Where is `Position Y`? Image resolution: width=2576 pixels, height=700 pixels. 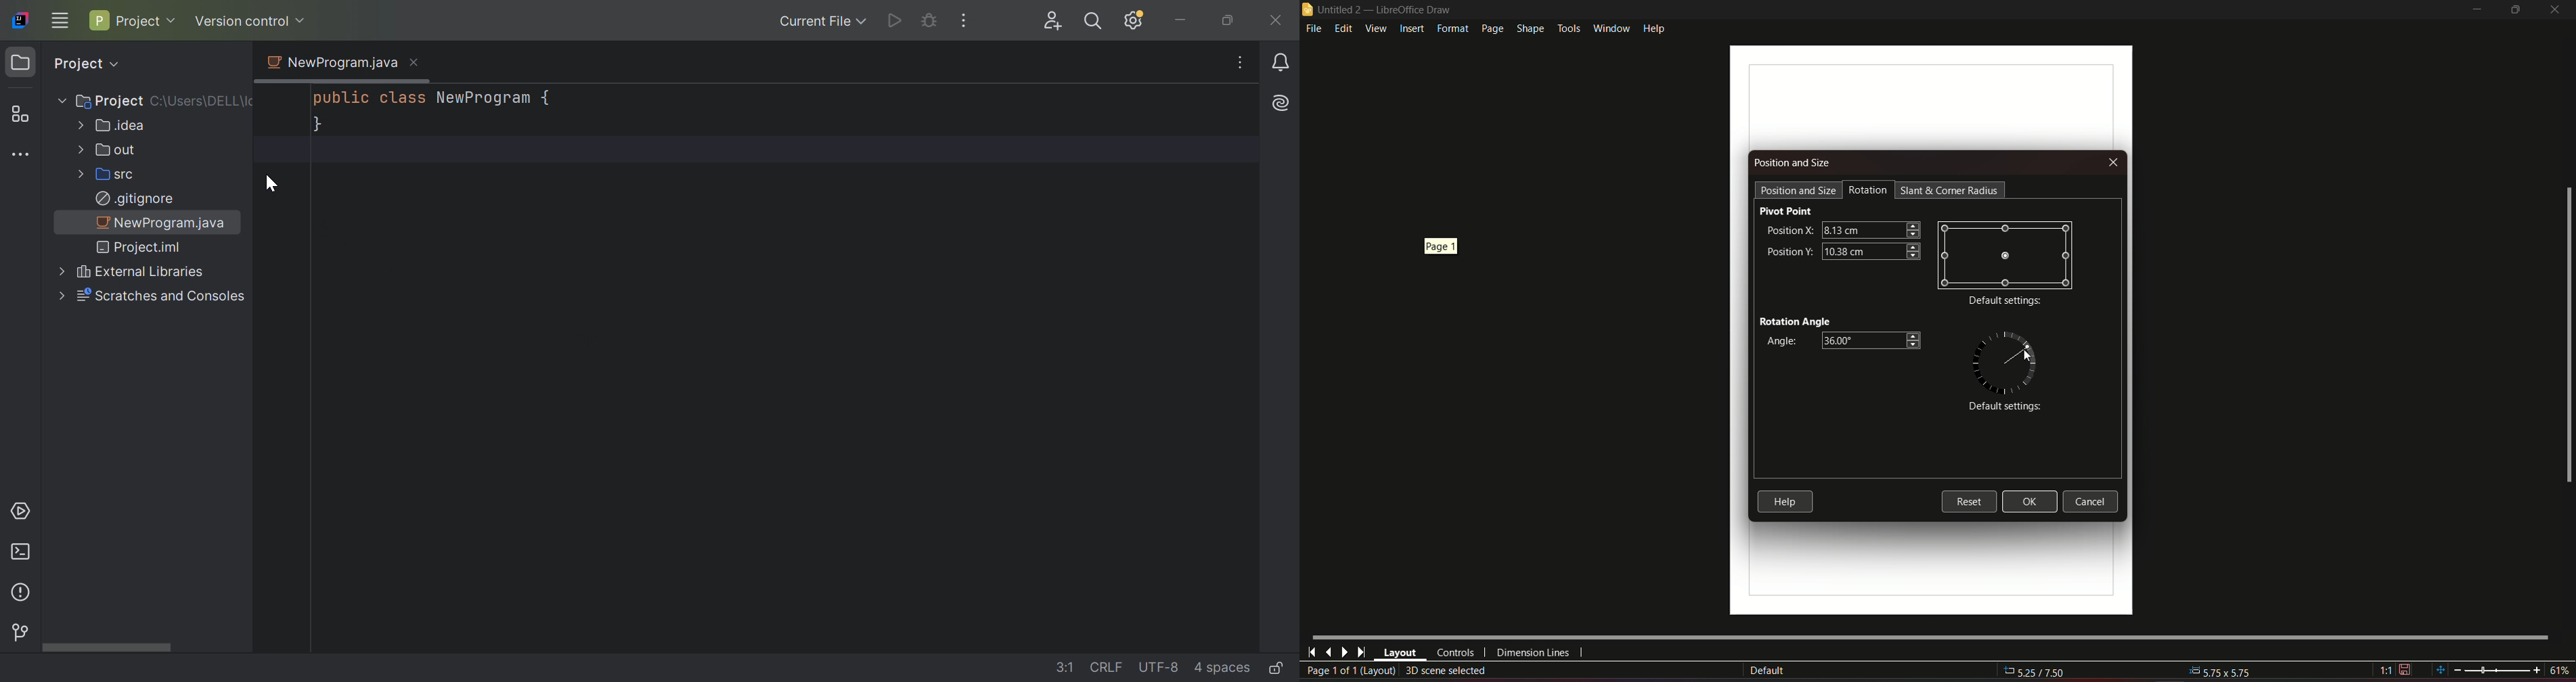 Position Y is located at coordinates (1790, 250).